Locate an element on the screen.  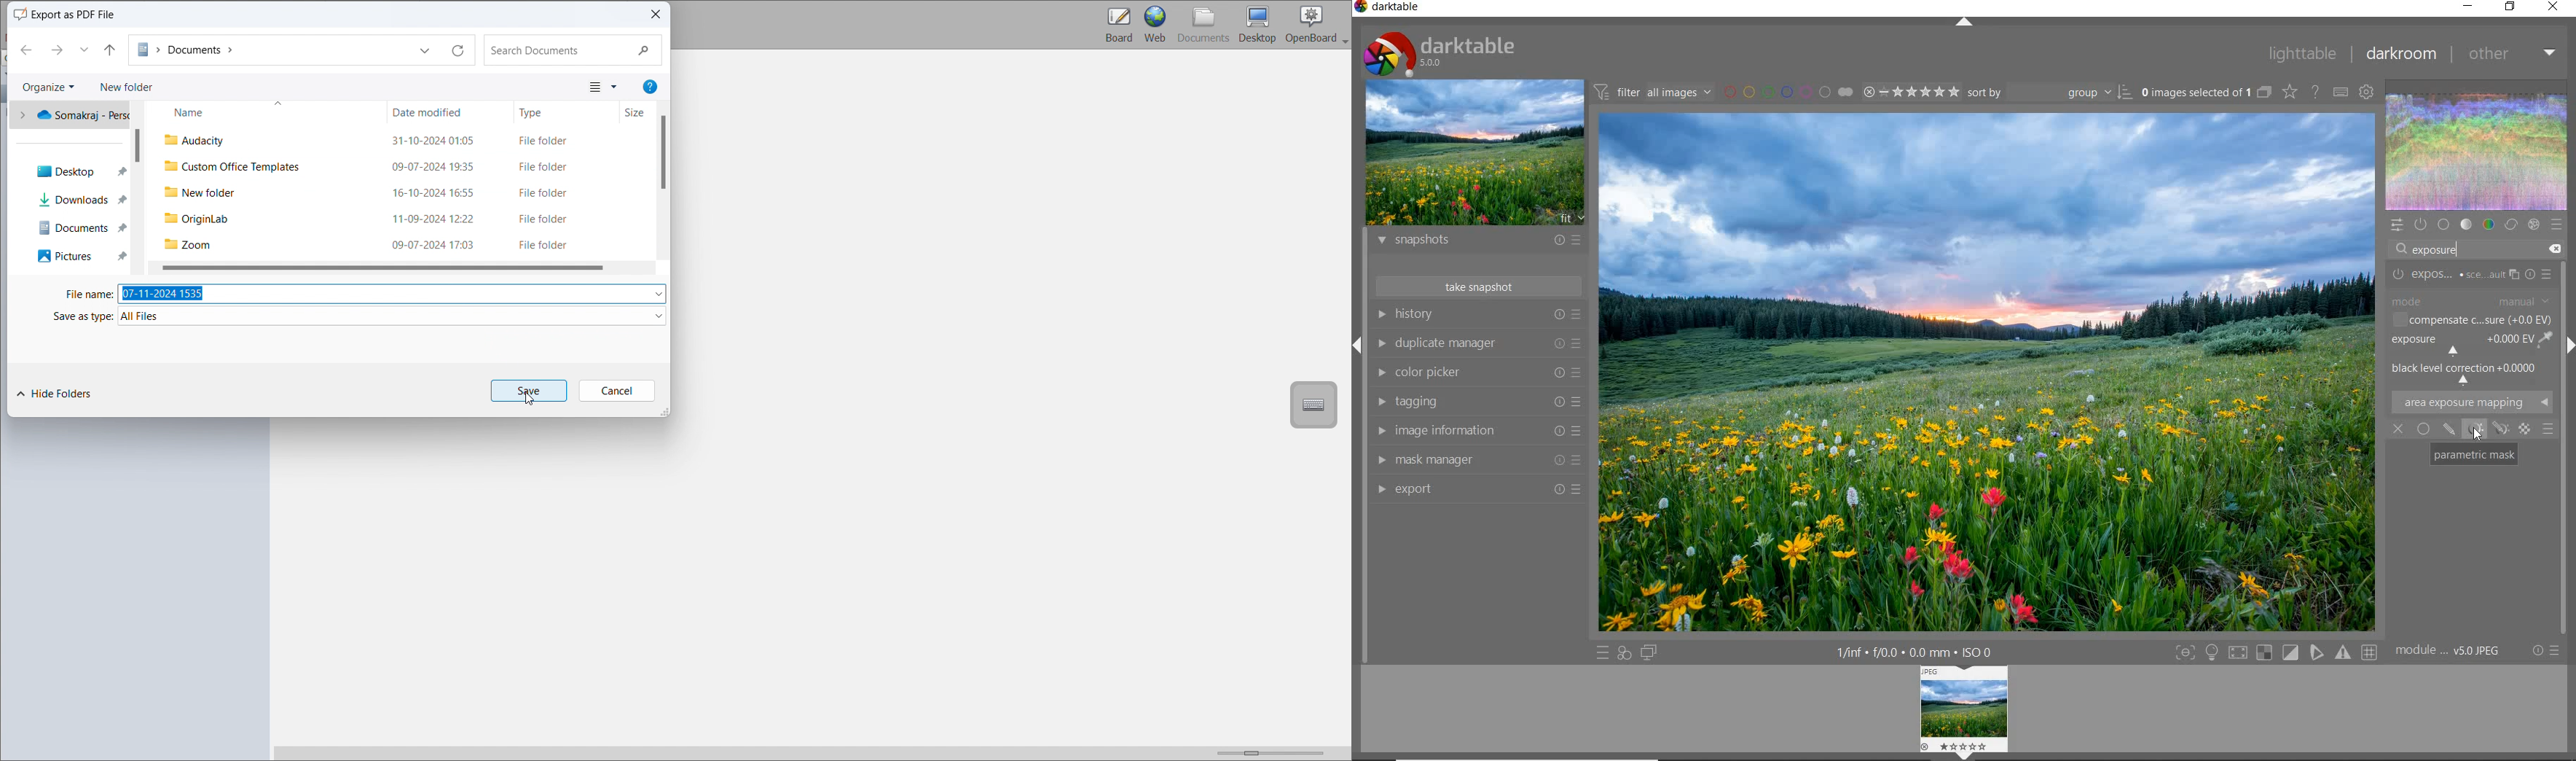
reset or presets & preferences is located at coordinates (2543, 653).